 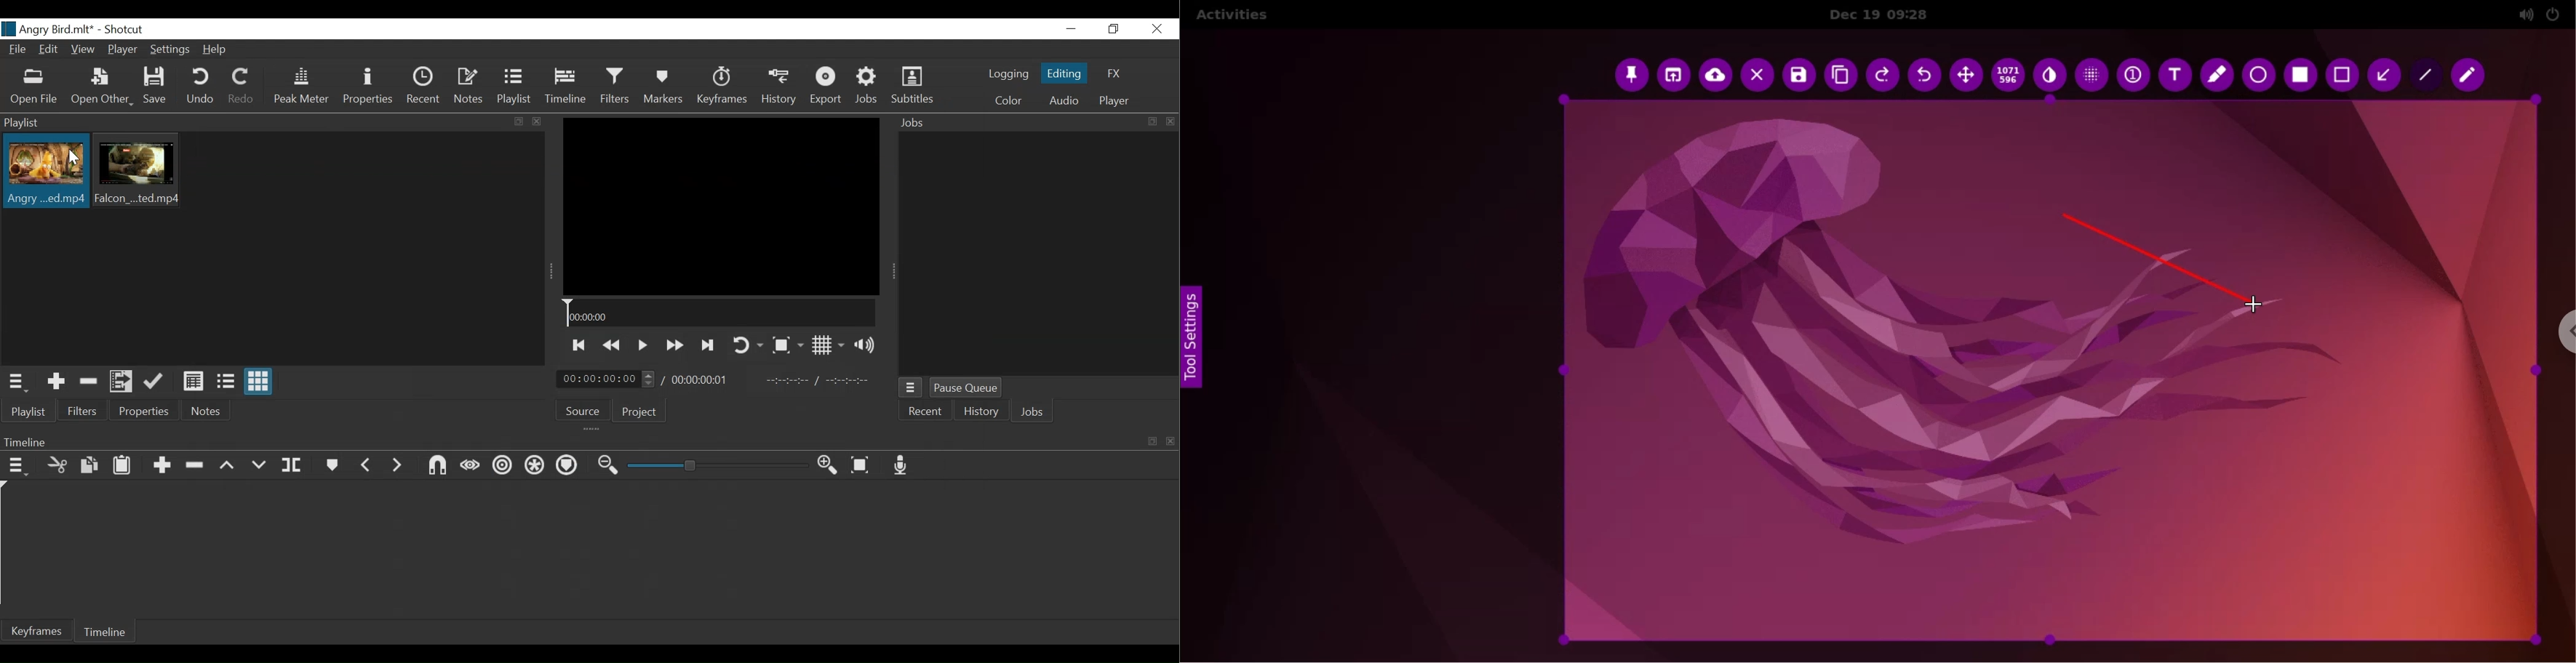 What do you see at coordinates (2172, 75) in the screenshot?
I see `text` at bounding box center [2172, 75].